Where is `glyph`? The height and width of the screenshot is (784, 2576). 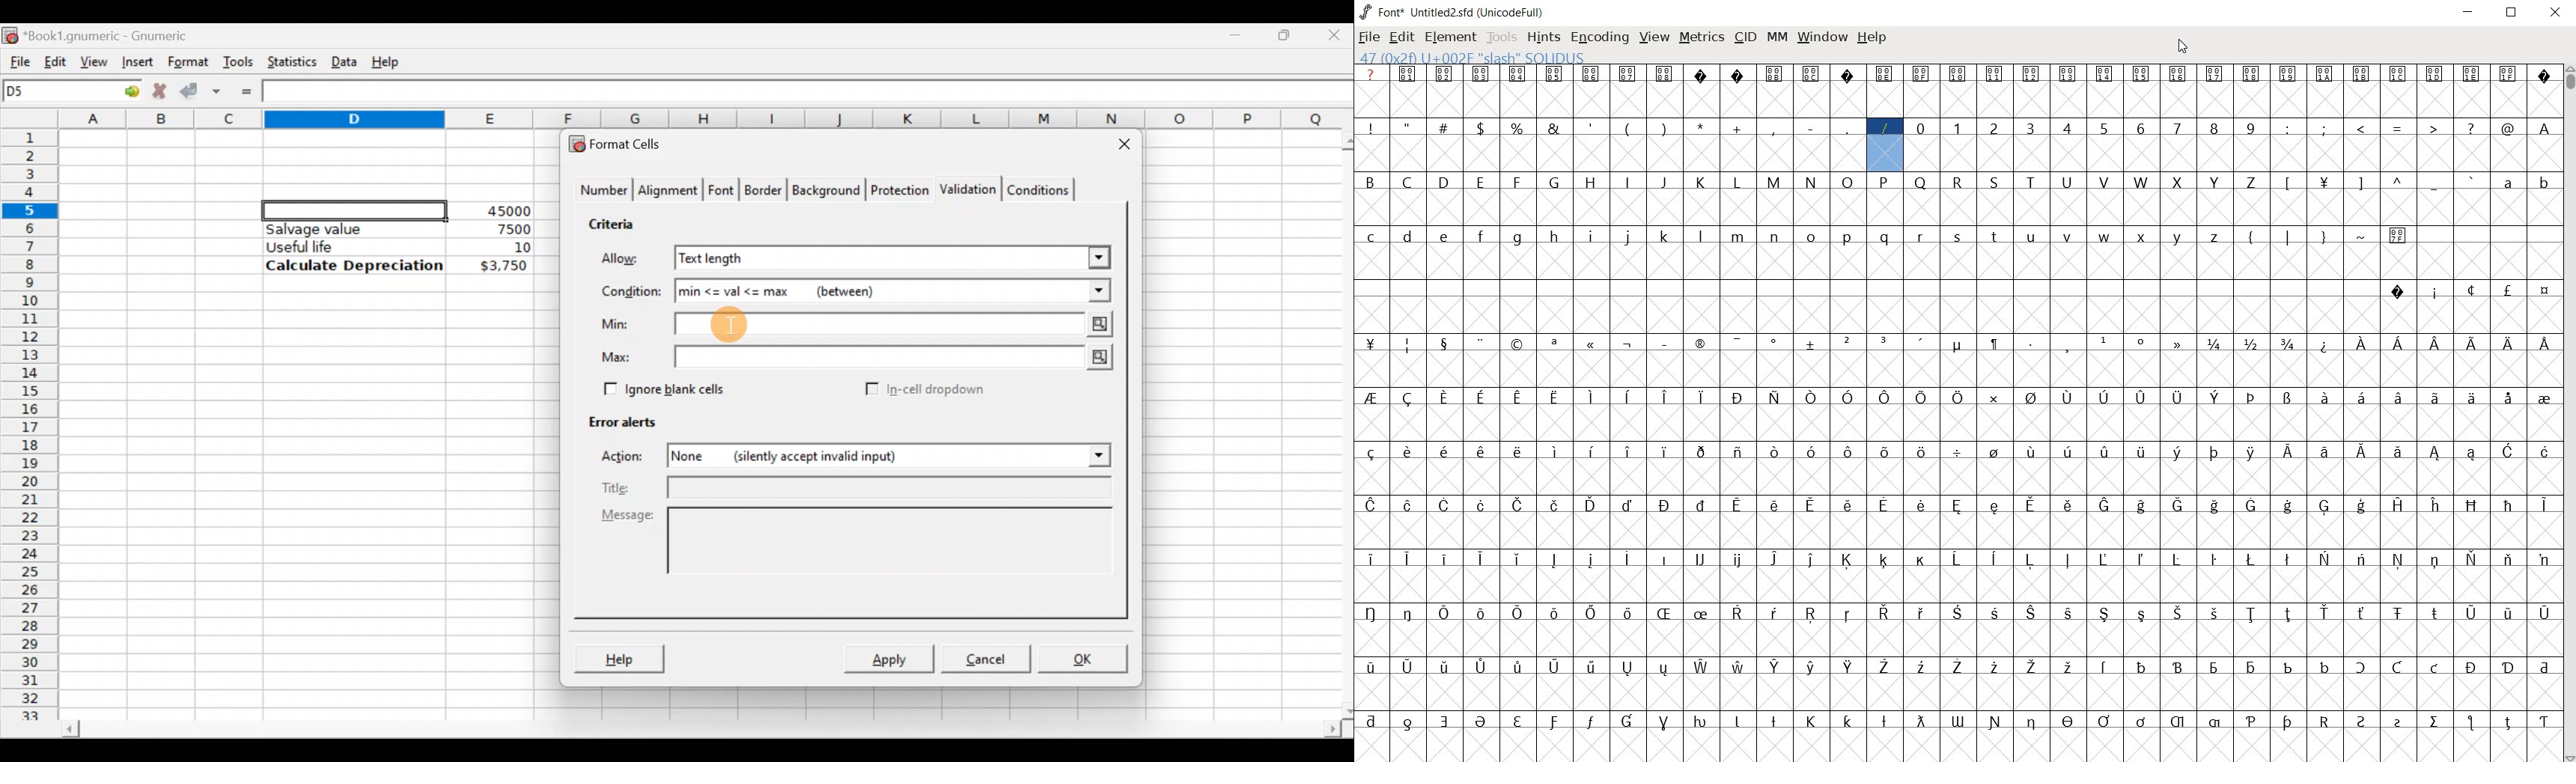 glyph is located at coordinates (1480, 128).